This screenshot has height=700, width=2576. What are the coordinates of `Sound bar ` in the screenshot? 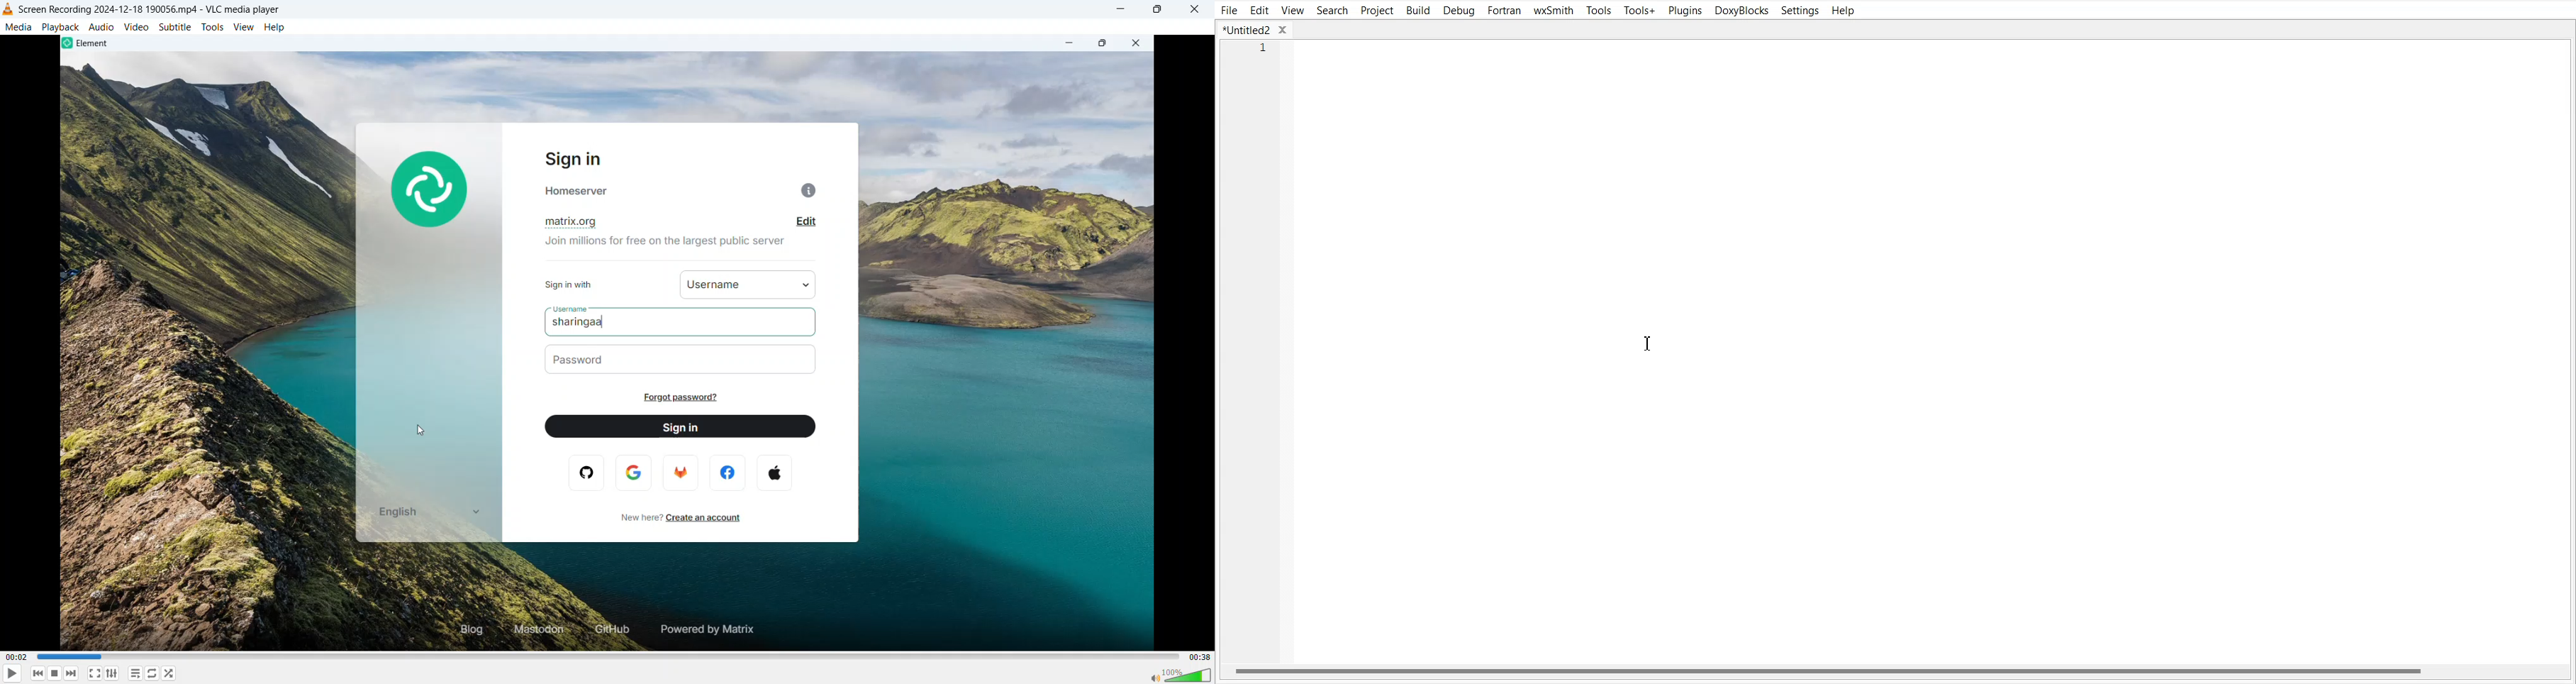 It's located at (1182, 674).